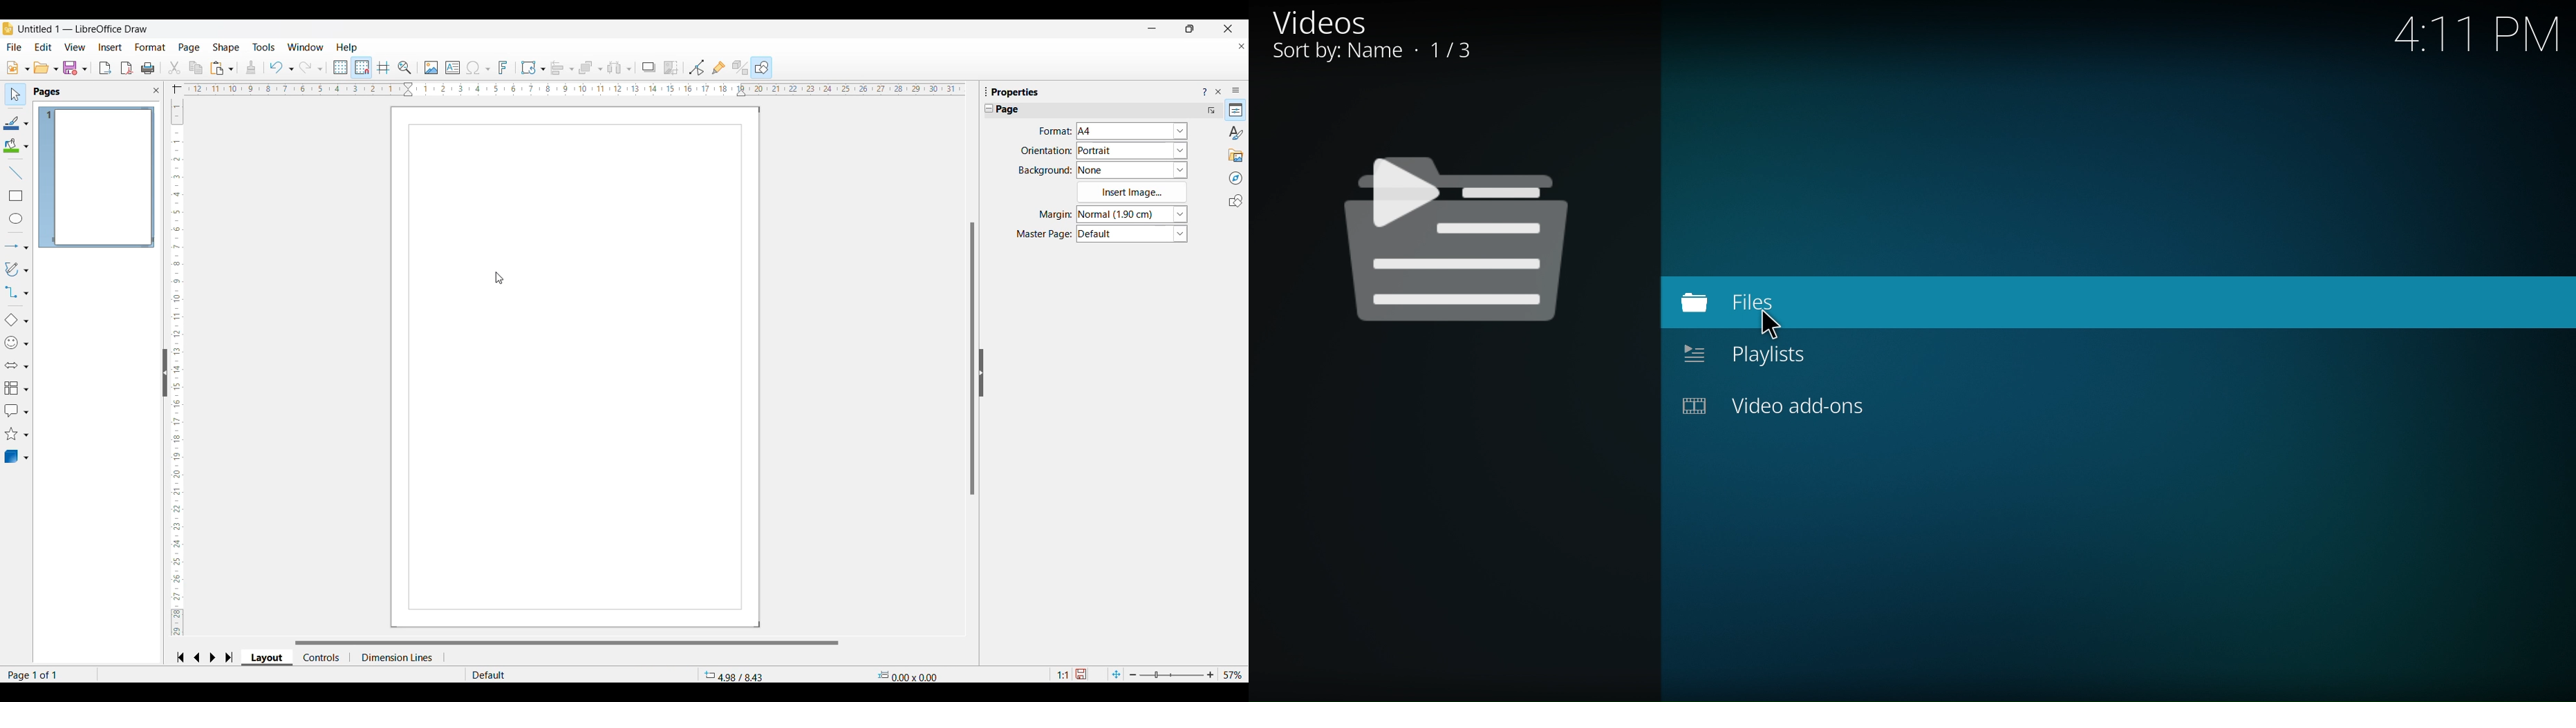  Describe the element at coordinates (75, 68) in the screenshot. I see `Save options` at that location.